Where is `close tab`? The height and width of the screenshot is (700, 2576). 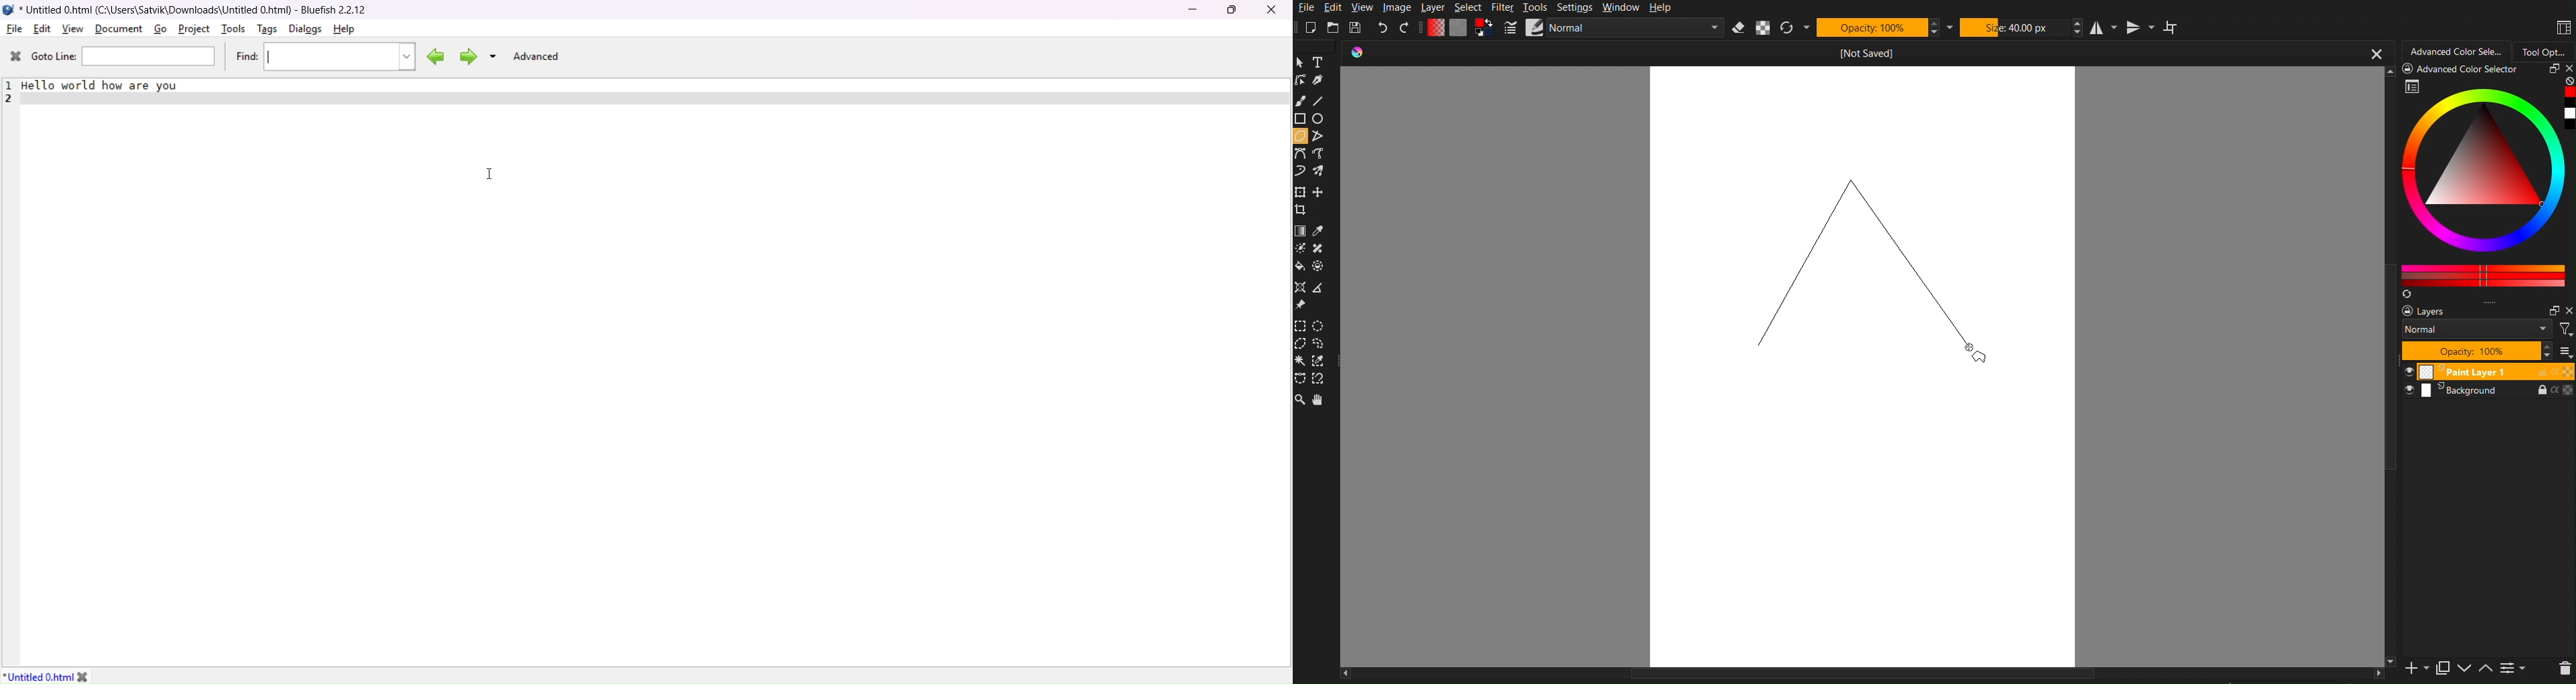
close tab is located at coordinates (94, 675).